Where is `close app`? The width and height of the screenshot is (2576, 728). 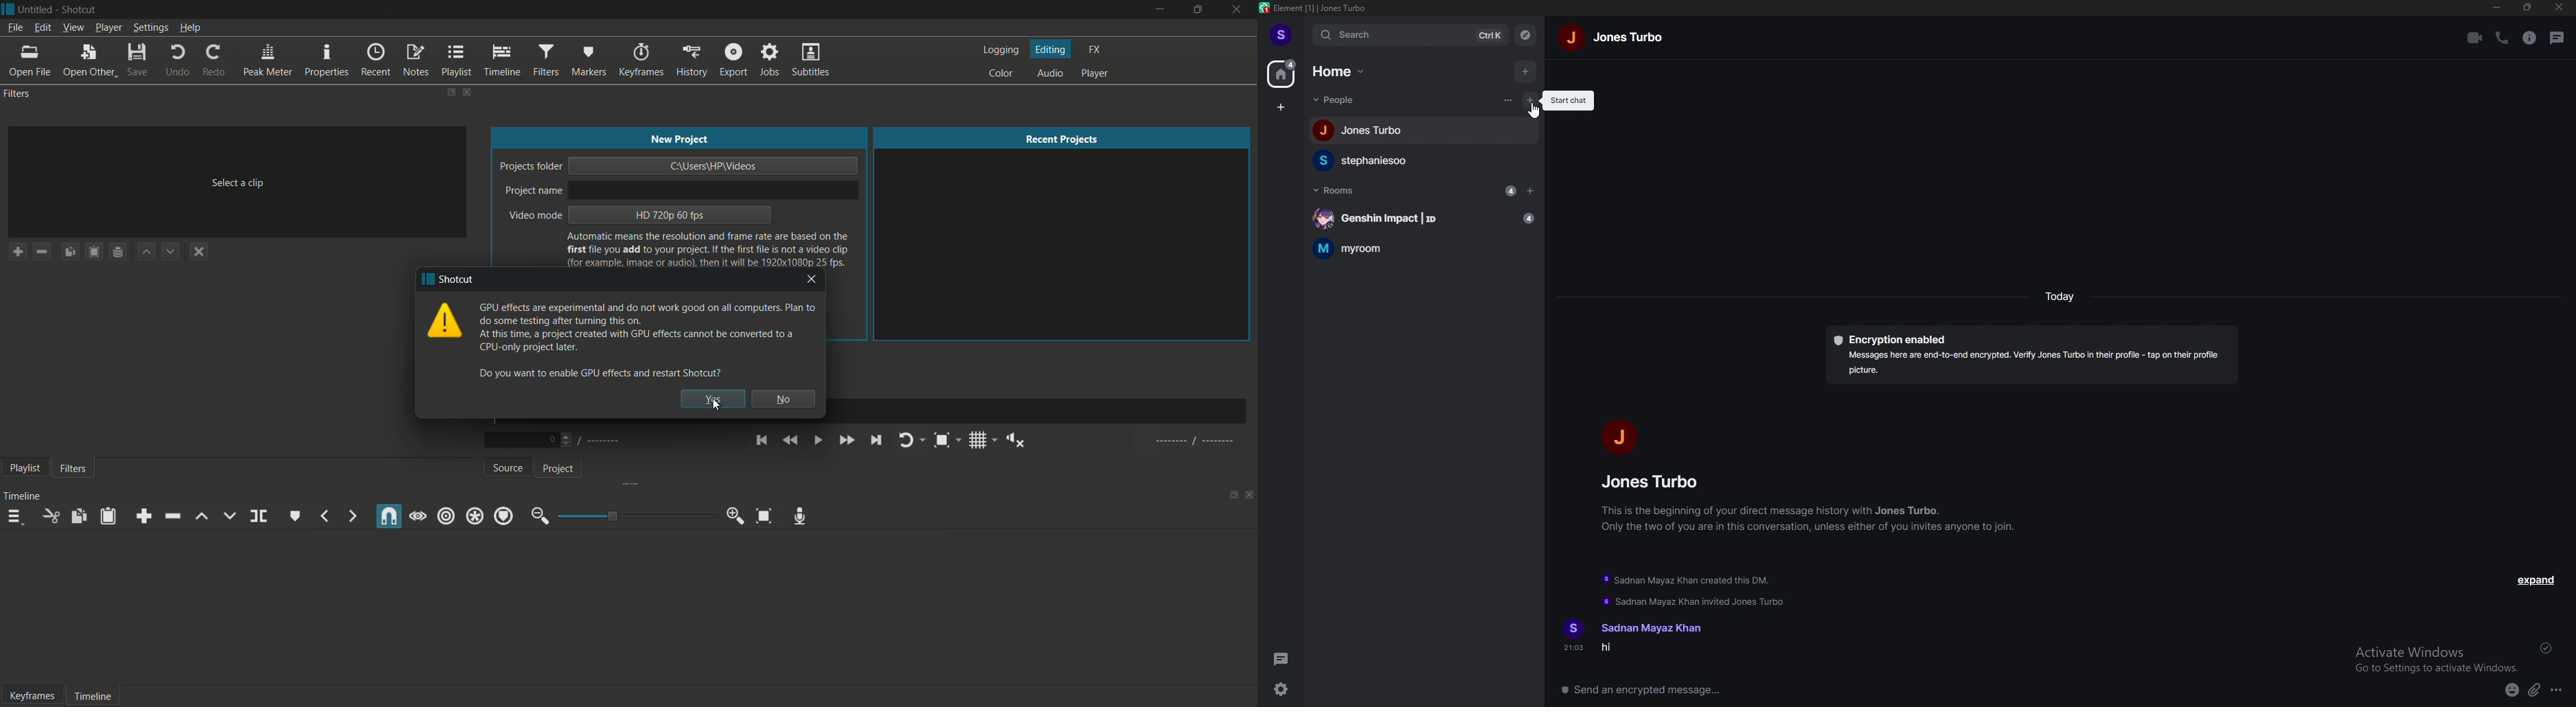
close app is located at coordinates (1238, 9).